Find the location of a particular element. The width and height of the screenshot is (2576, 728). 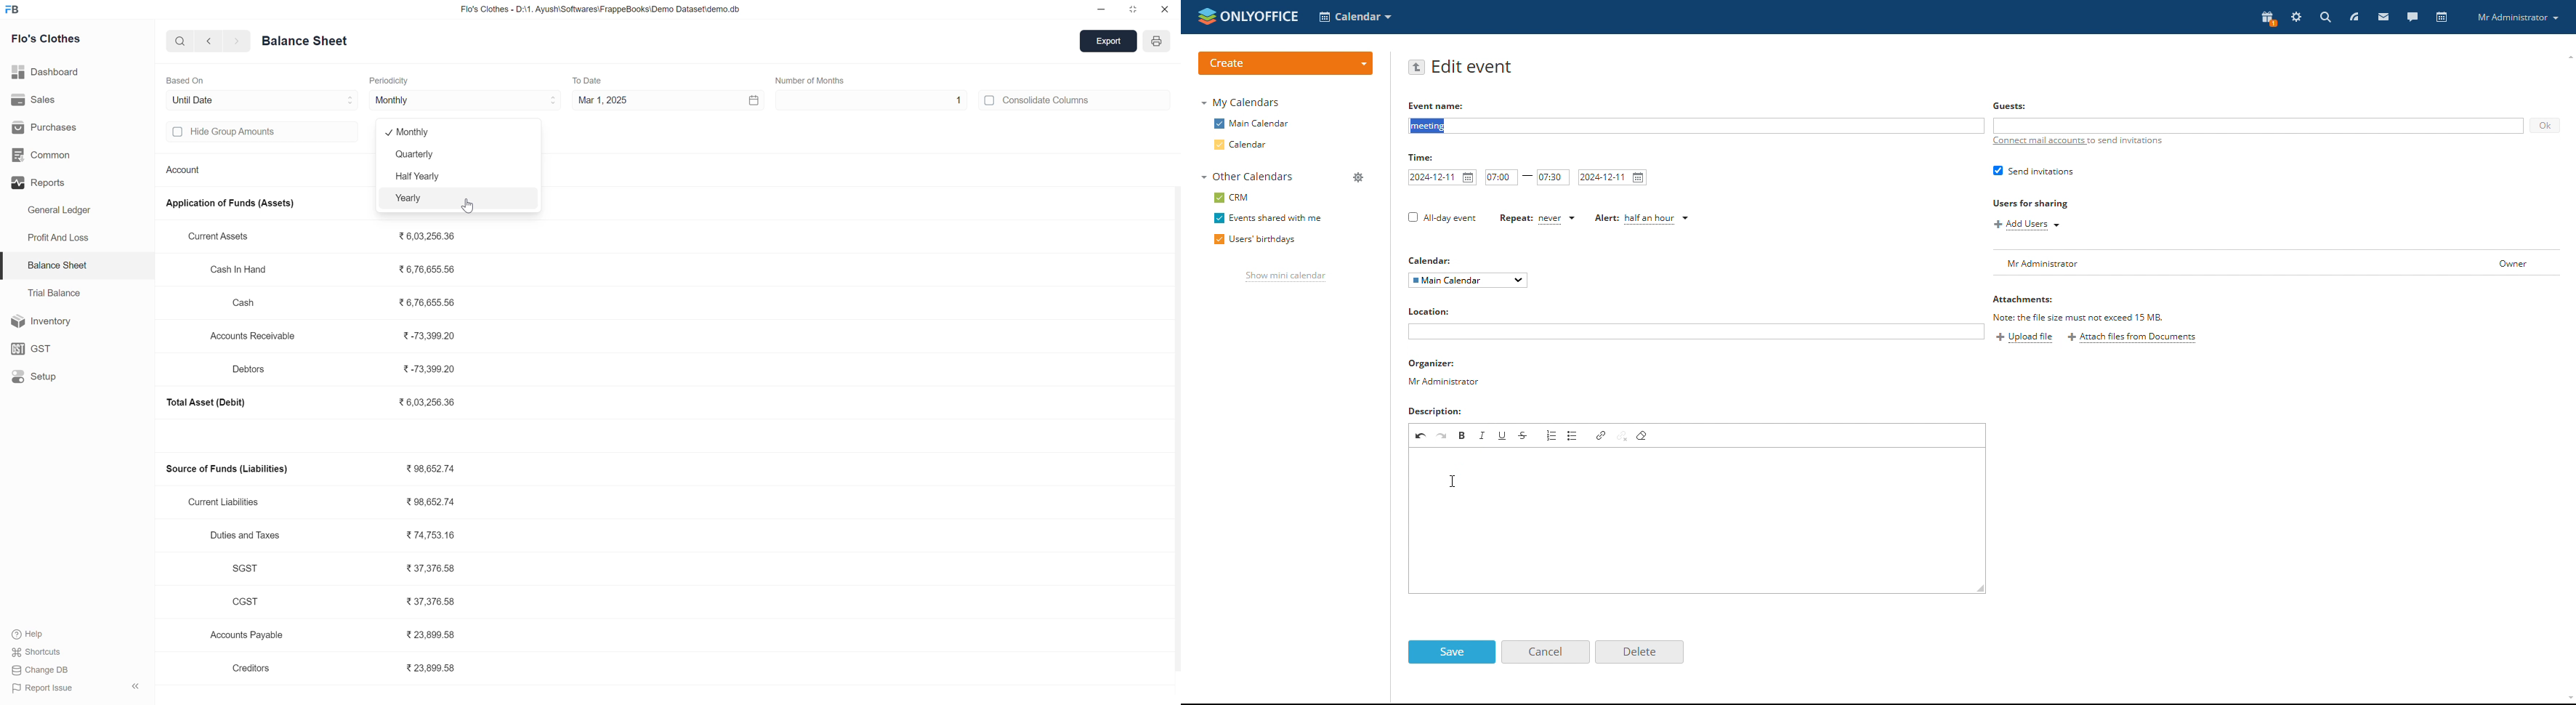

expand is located at coordinates (136, 684).